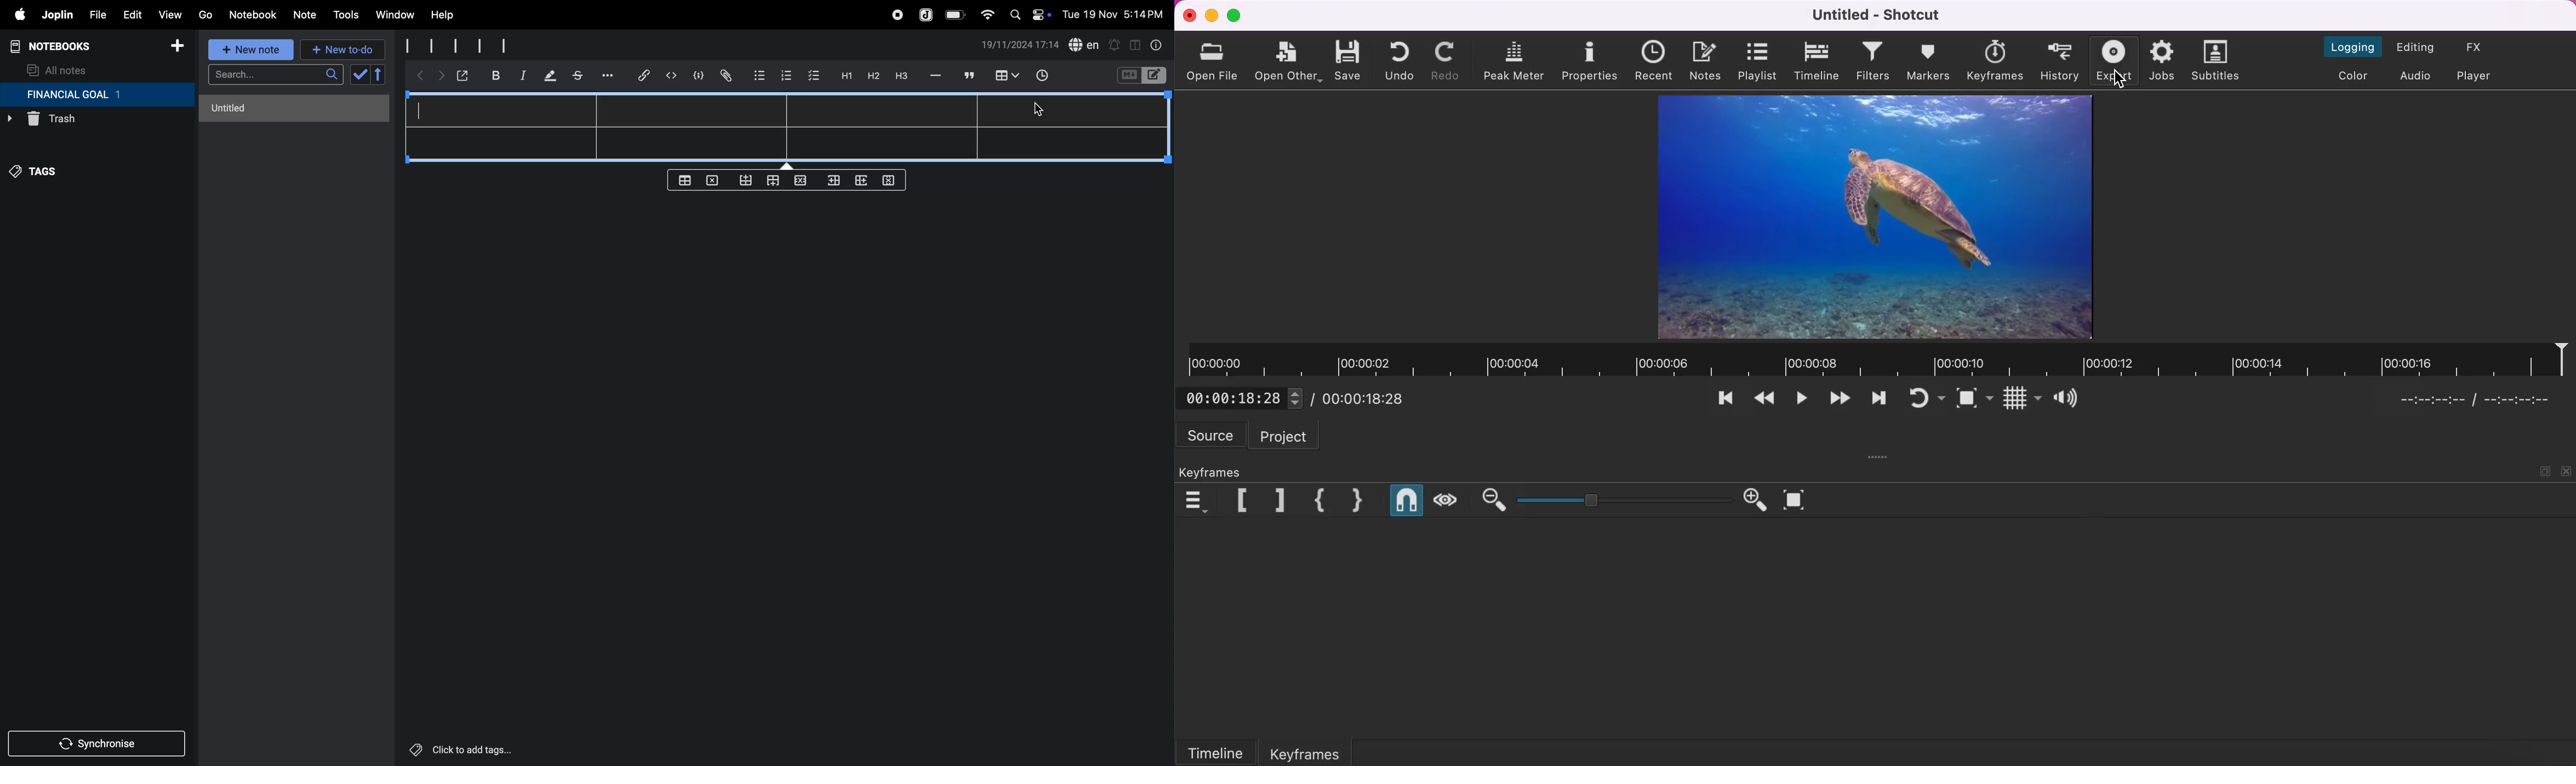 The height and width of the screenshot is (784, 2576). Describe the element at coordinates (1876, 217) in the screenshot. I see `clip/display screen` at that location.